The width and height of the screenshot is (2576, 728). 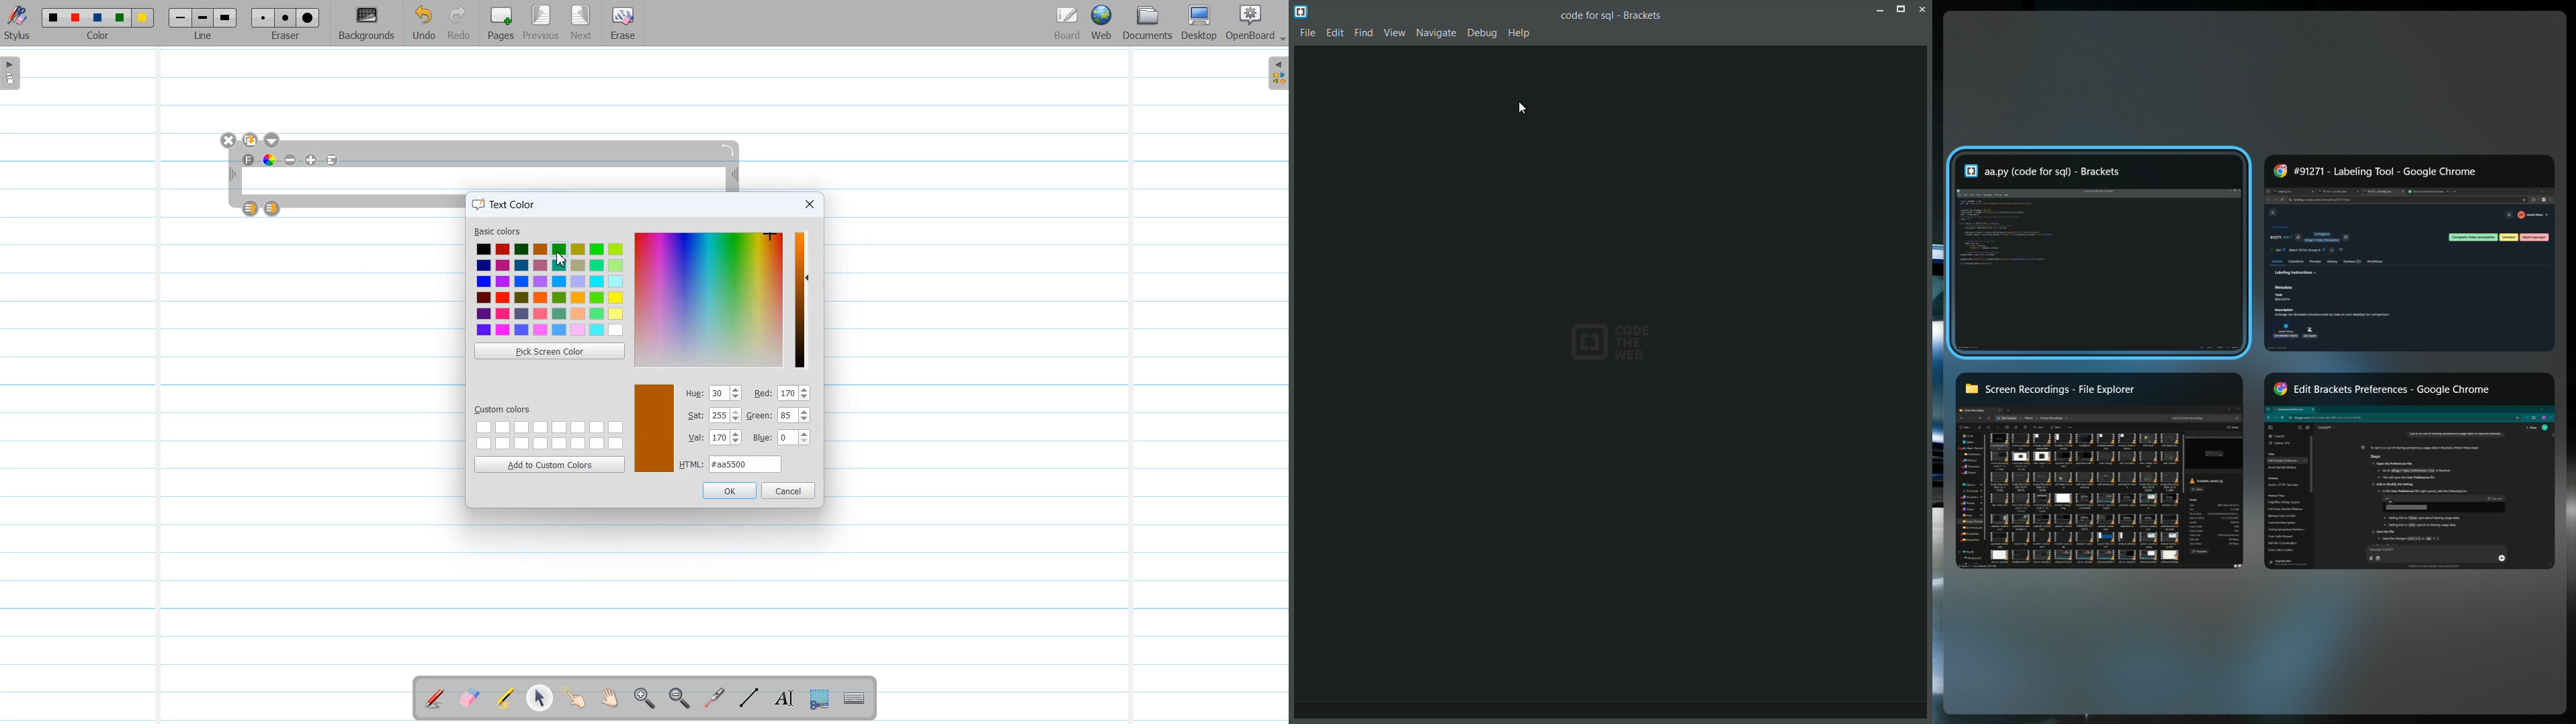 I want to click on another bracket window, so click(x=2097, y=253).